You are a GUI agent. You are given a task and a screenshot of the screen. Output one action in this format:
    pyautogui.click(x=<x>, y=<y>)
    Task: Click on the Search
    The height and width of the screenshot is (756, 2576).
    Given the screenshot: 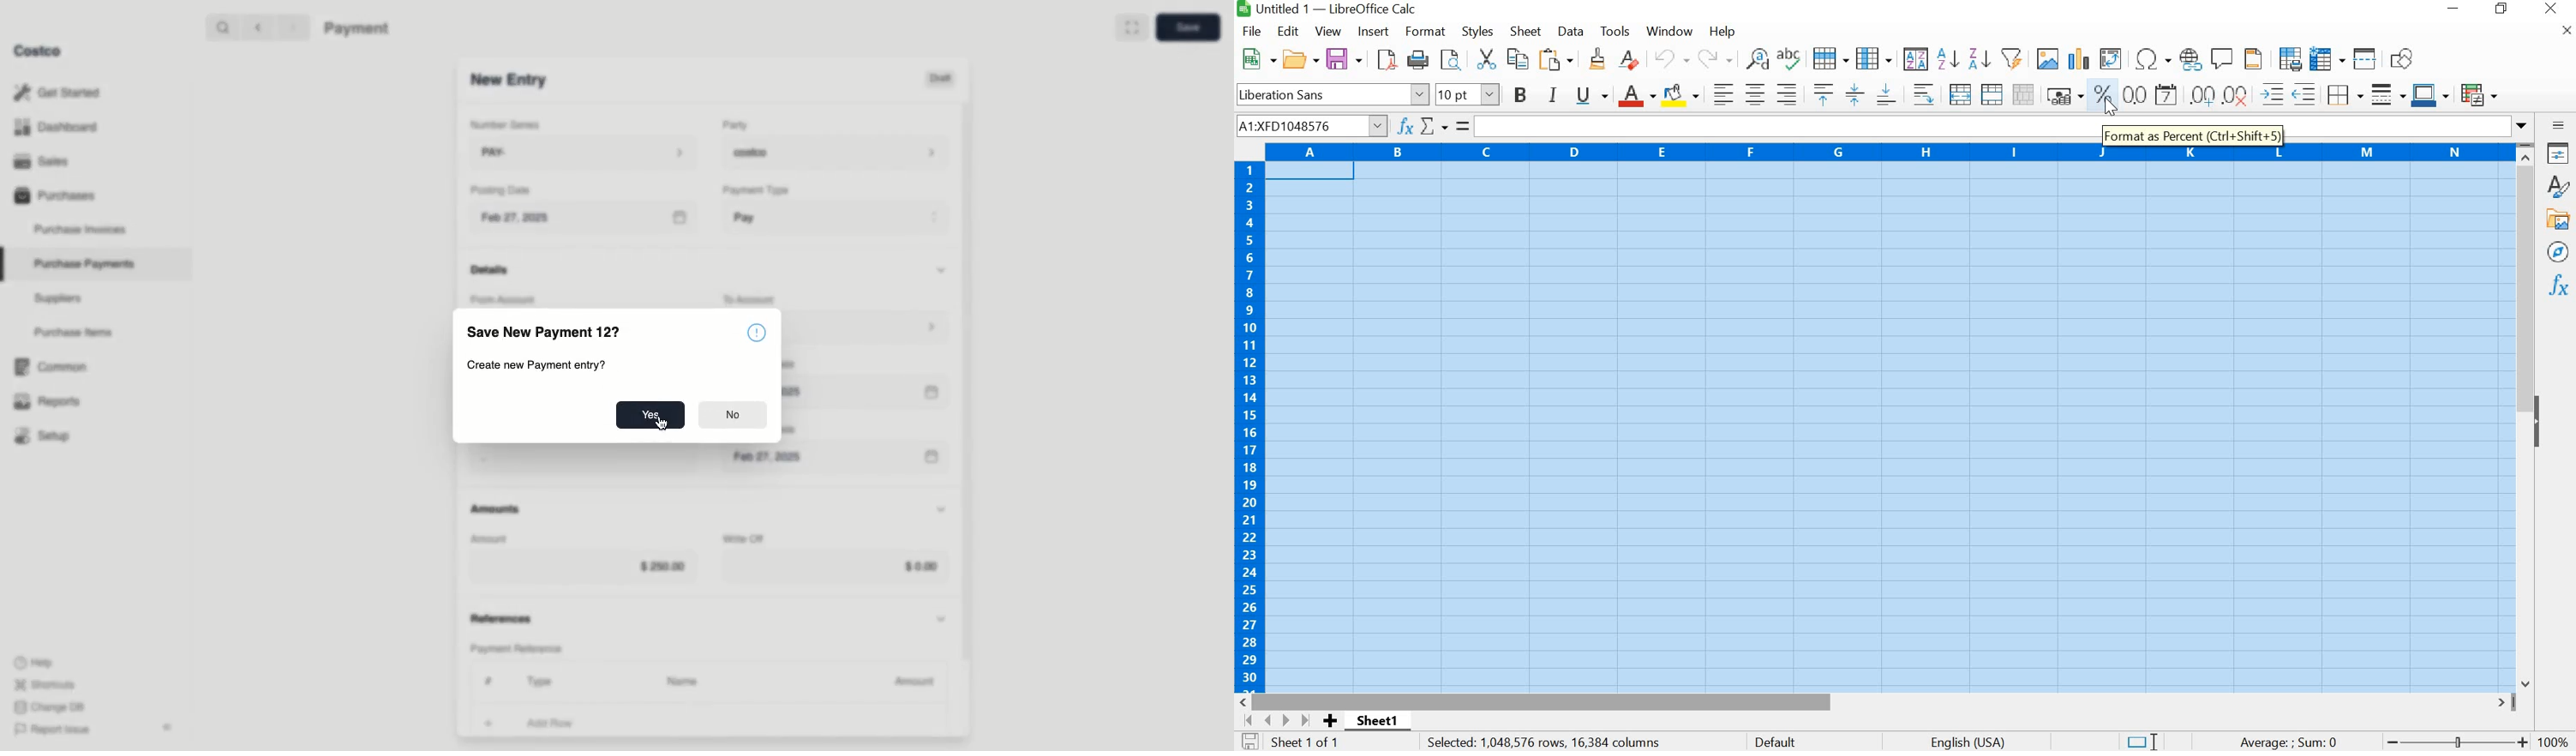 What is the action you would take?
    pyautogui.click(x=222, y=26)
    